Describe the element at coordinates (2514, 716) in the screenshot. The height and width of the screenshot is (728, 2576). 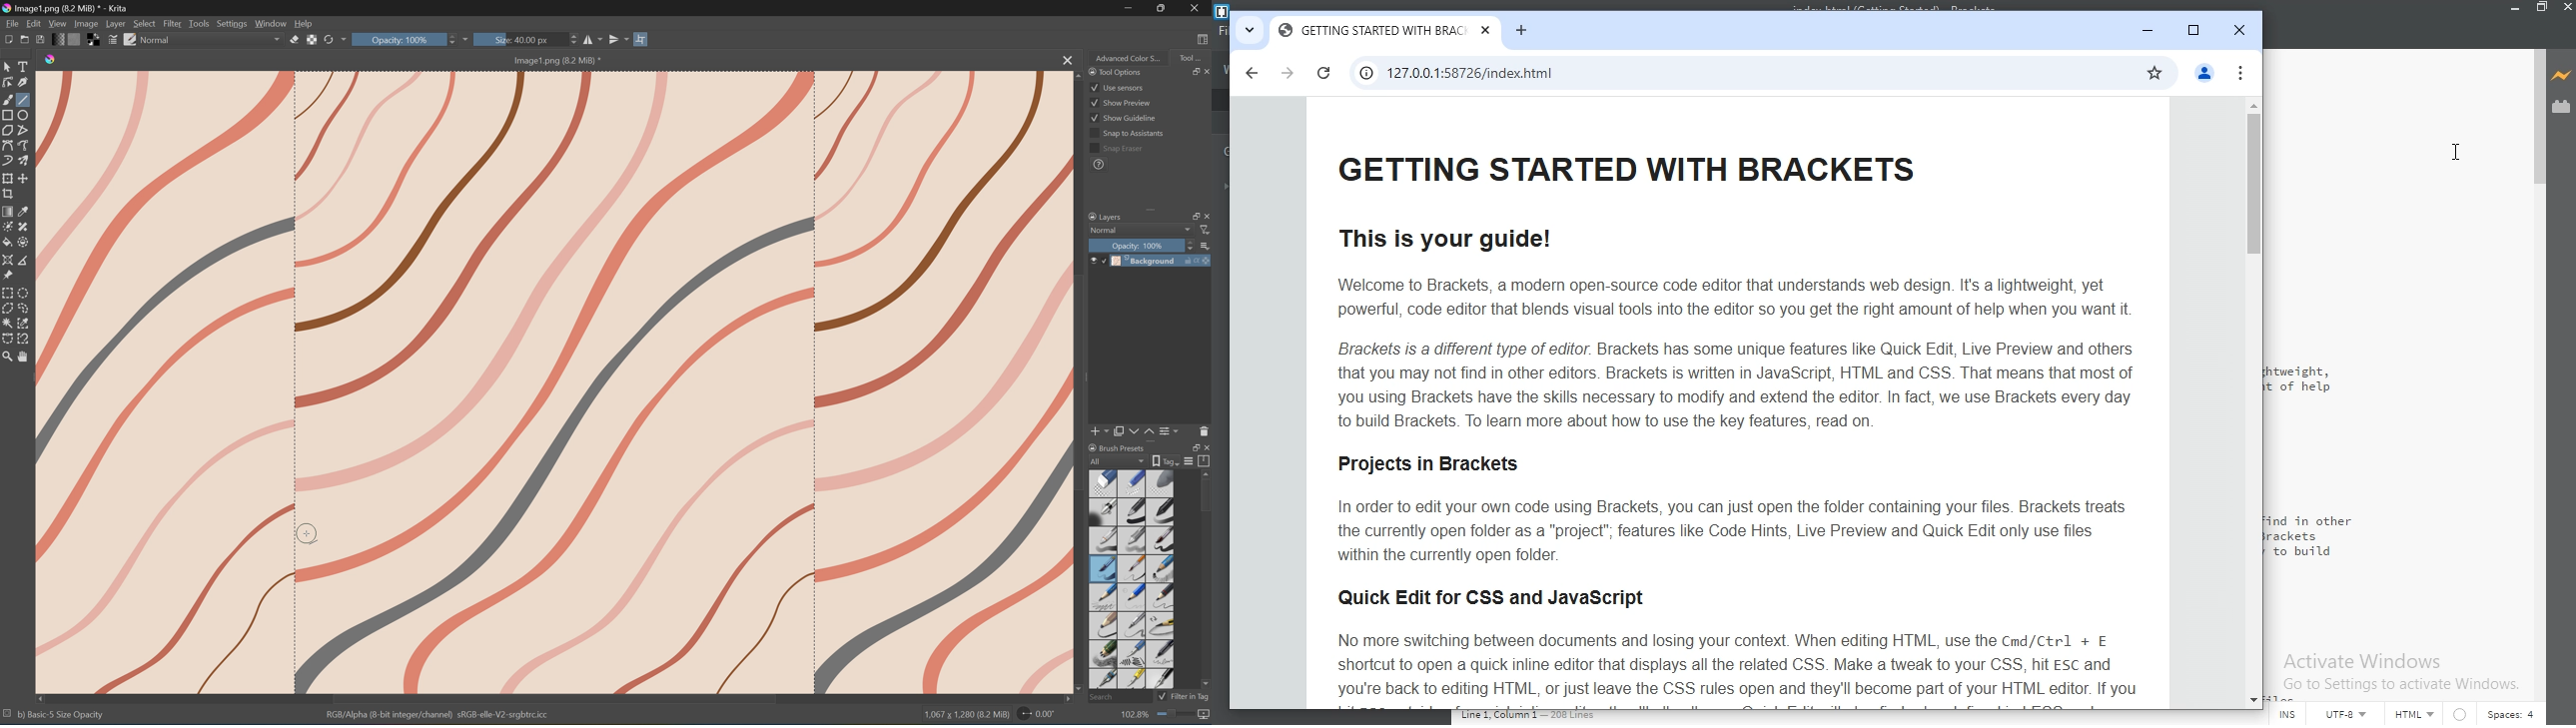
I see `space:4` at that location.